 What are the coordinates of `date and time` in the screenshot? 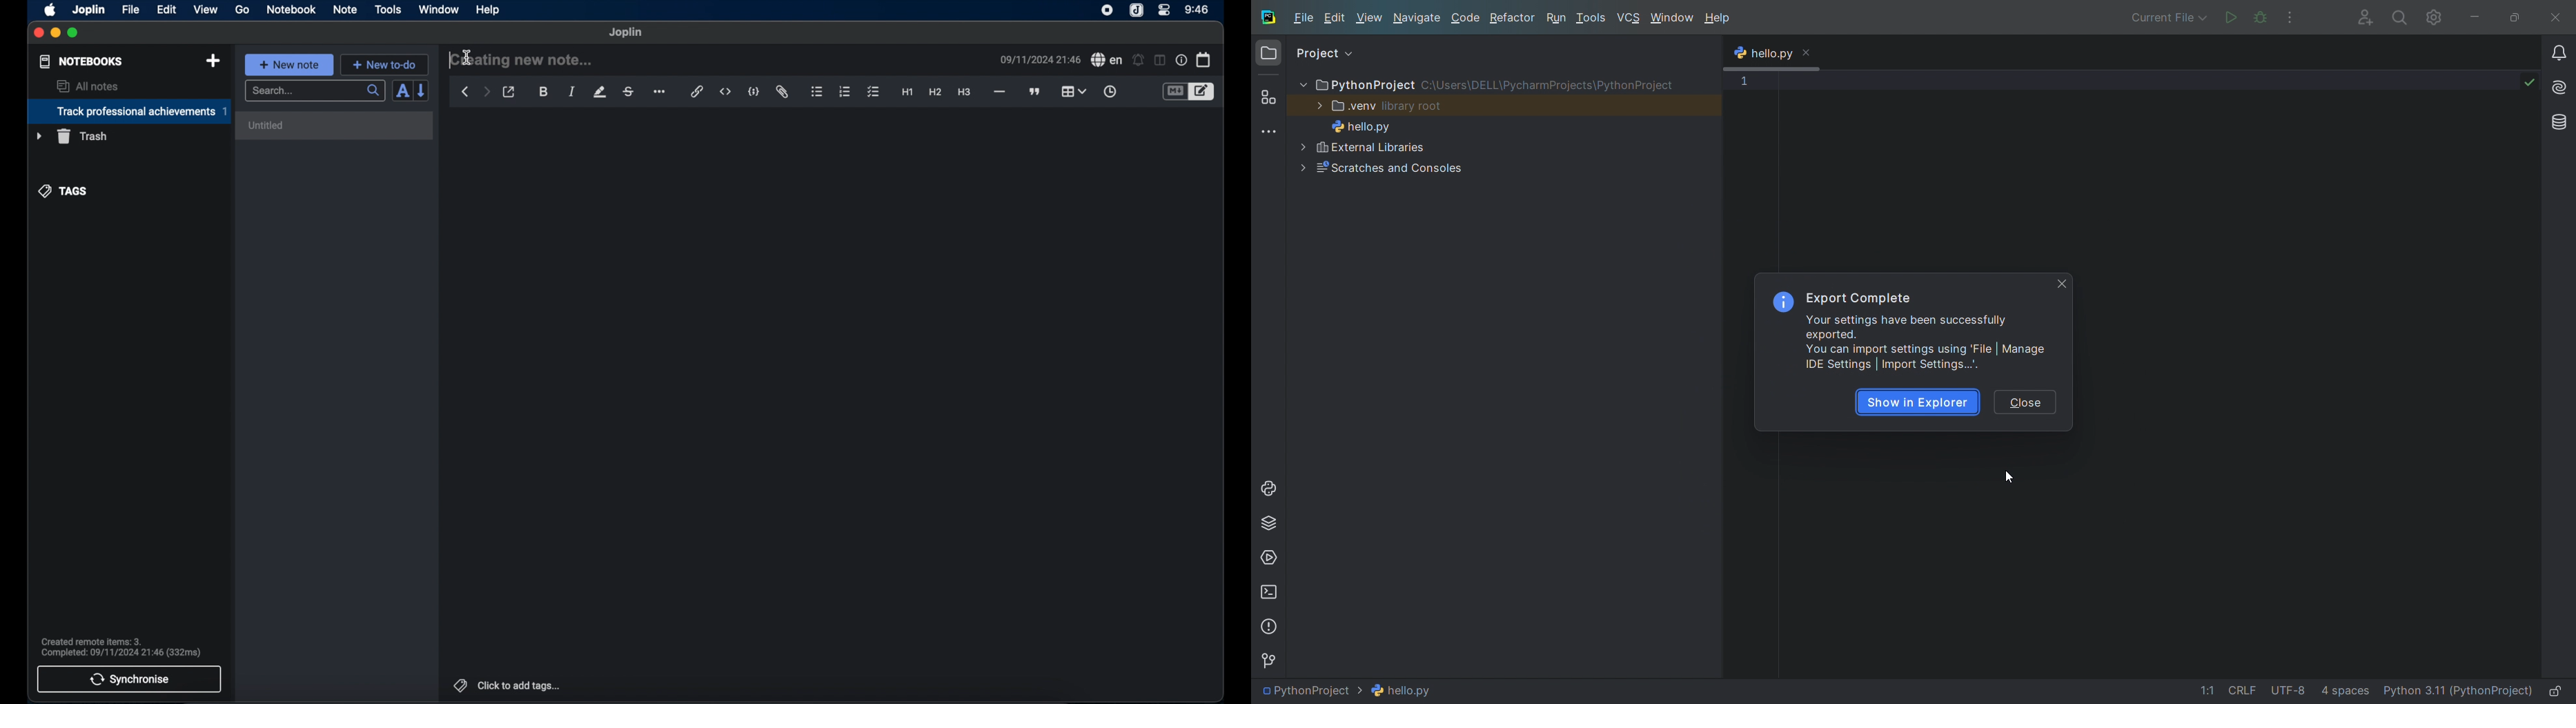 It's located at (1040, 59).